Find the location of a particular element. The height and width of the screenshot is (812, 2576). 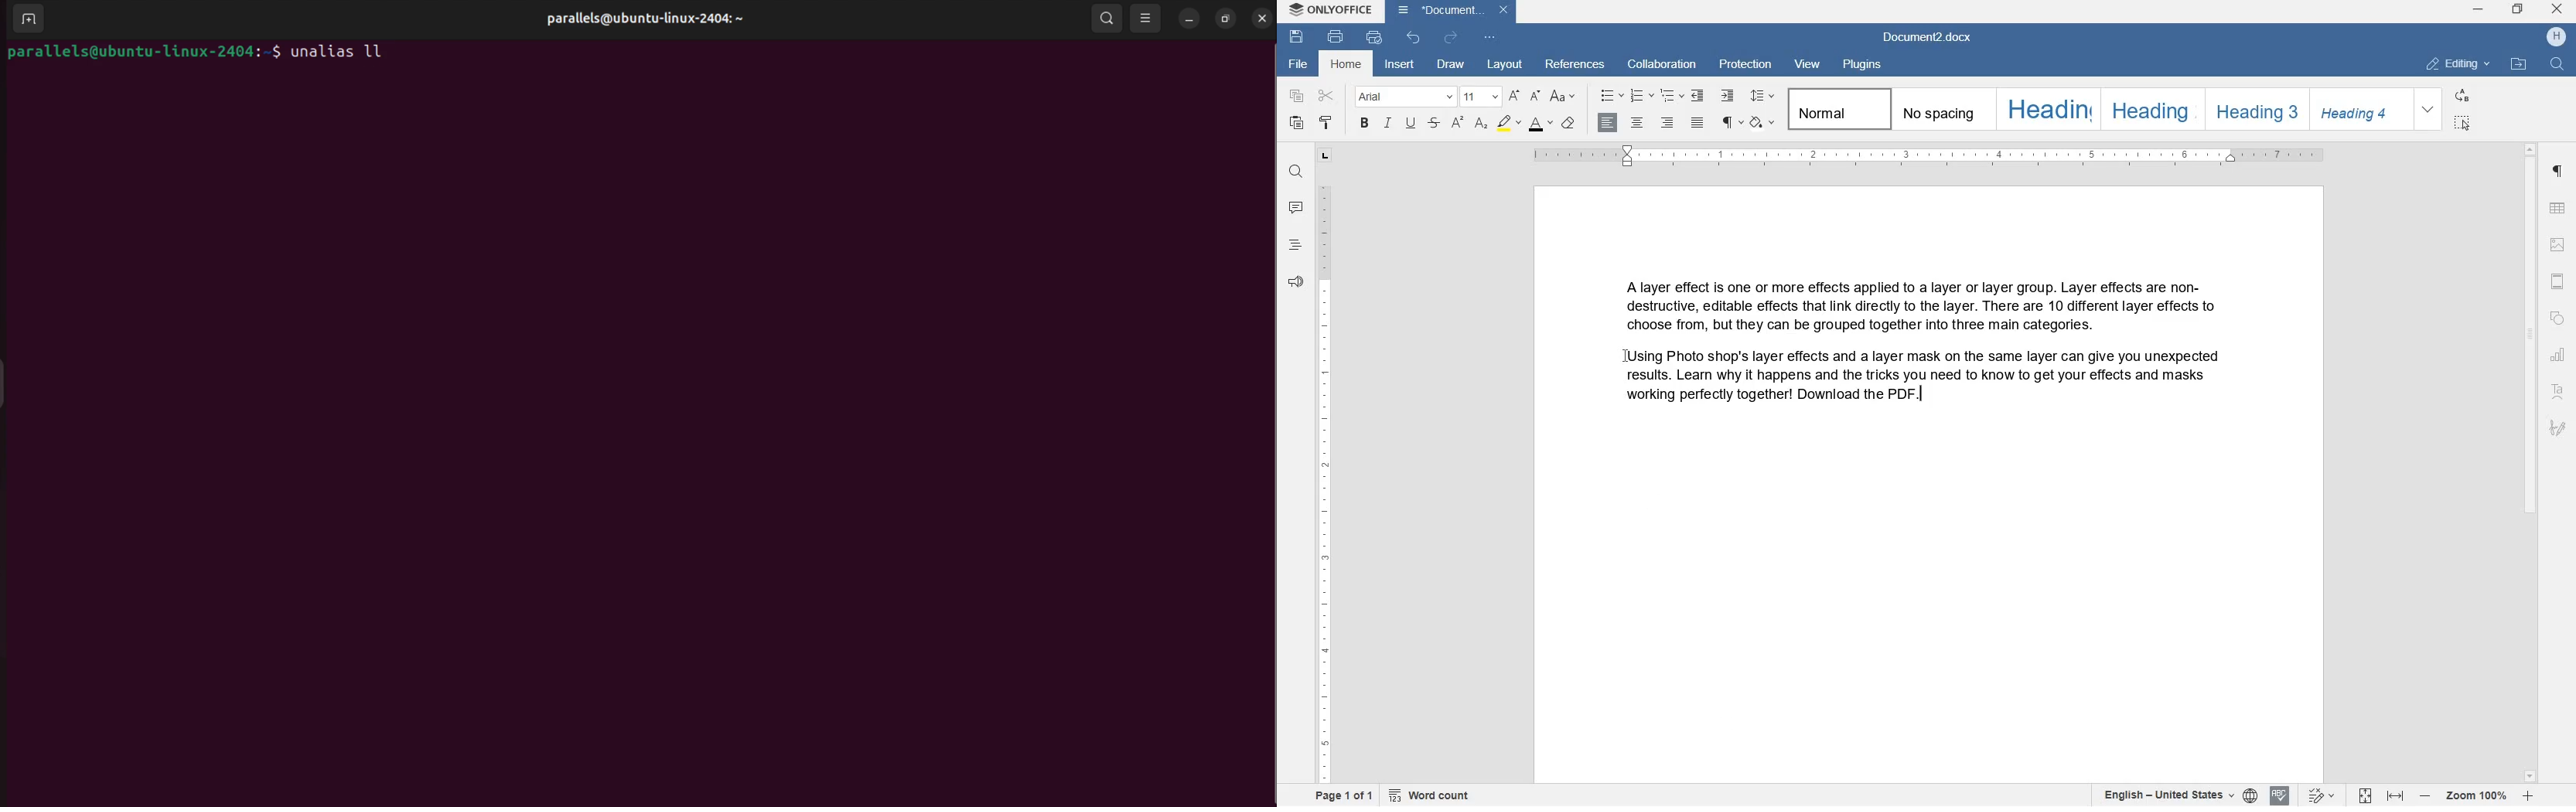

minimize is located at coordinates (1189, 18).